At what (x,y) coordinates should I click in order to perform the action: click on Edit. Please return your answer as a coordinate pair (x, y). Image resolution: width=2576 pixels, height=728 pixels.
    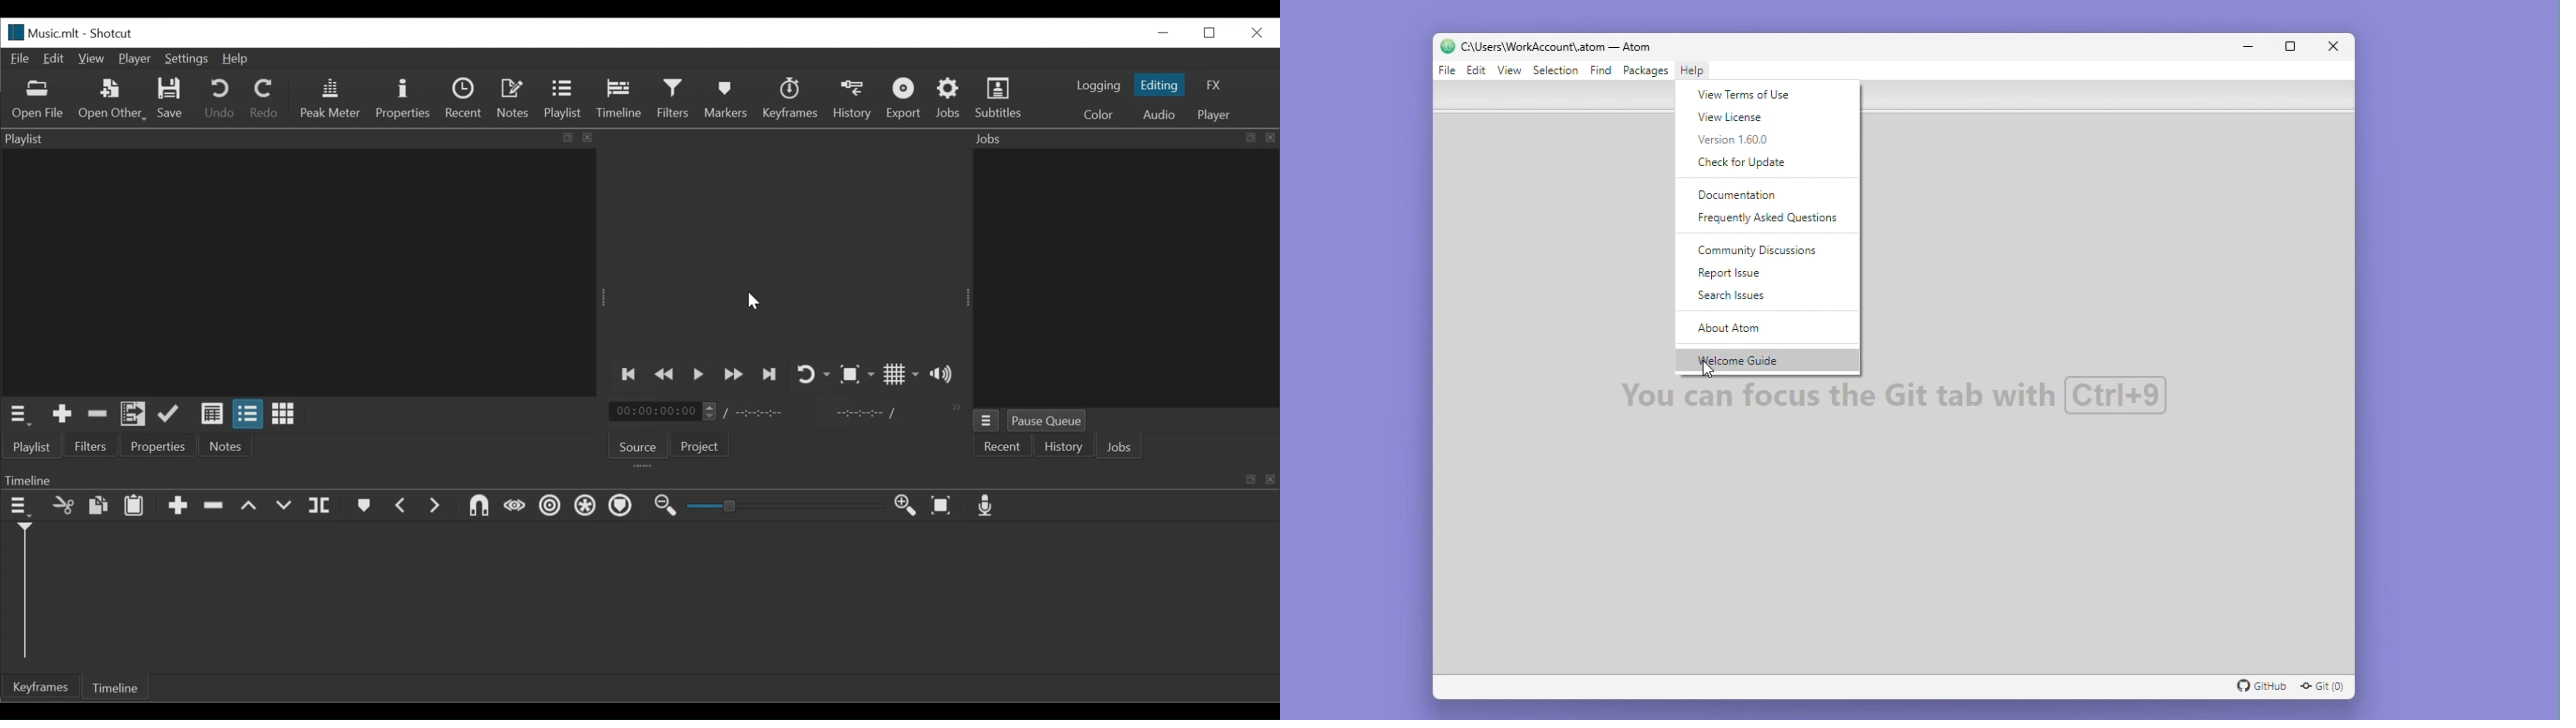
    Looking at the image, I should click on (55, 61).